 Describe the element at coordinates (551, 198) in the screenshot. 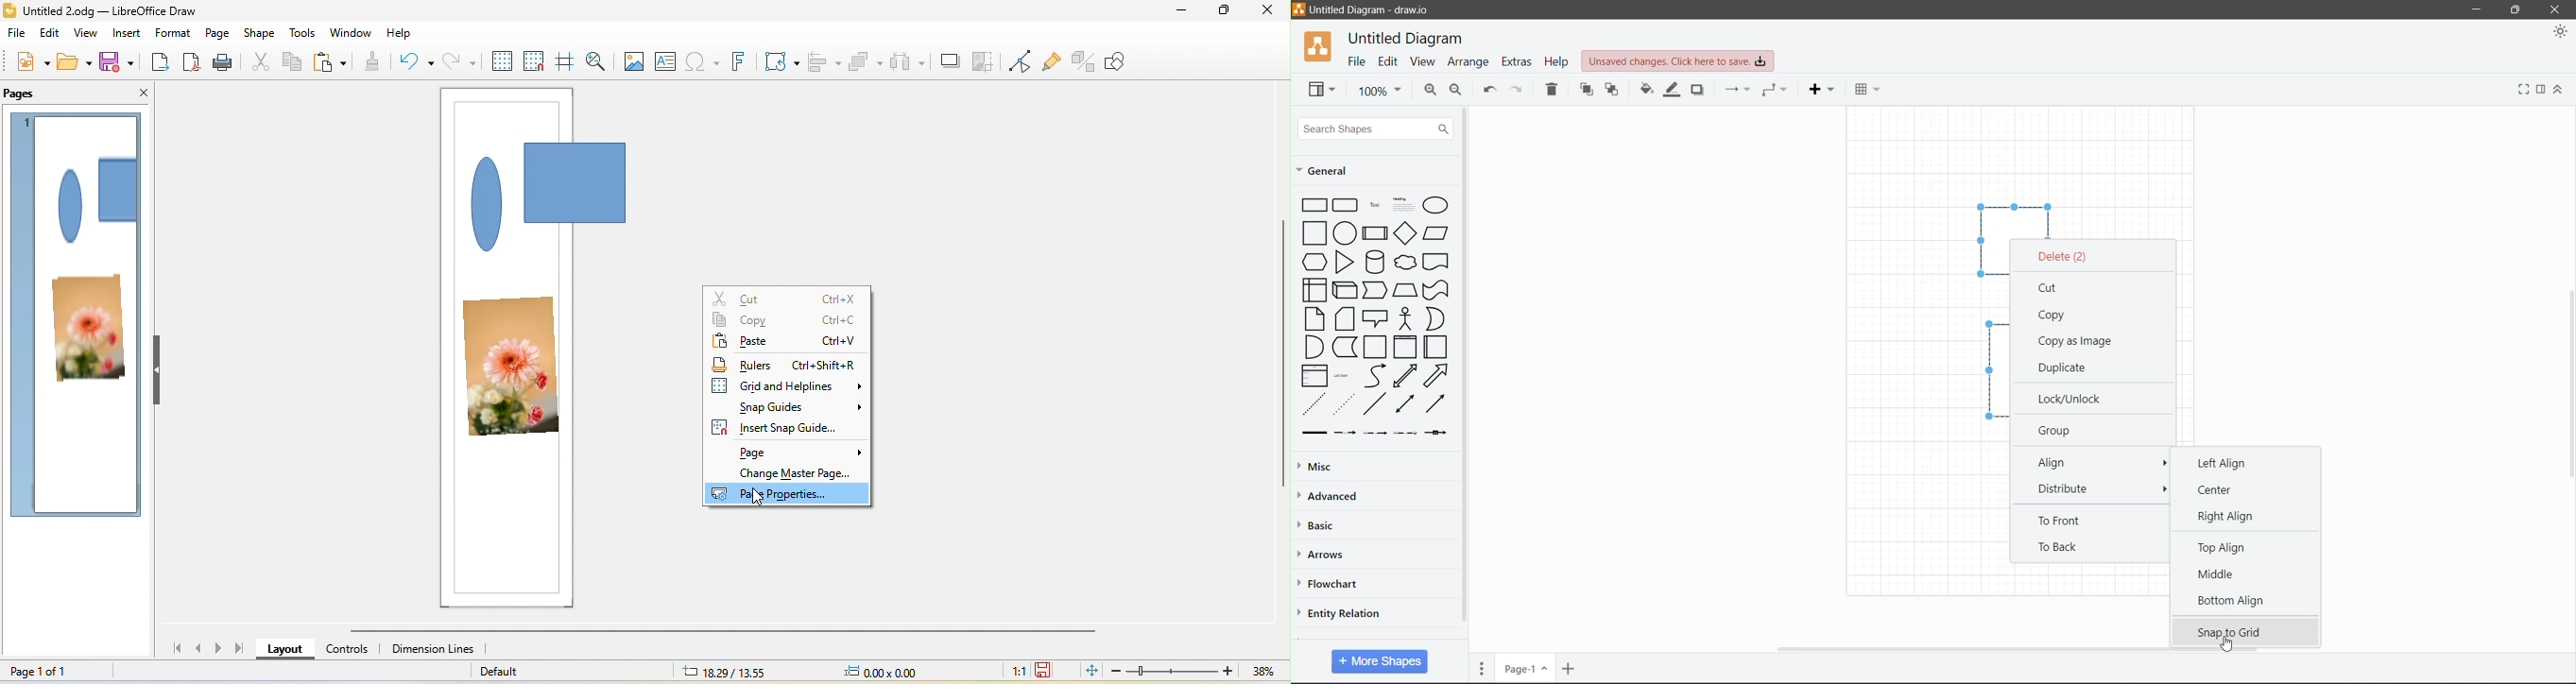

I see `shape` at that location.